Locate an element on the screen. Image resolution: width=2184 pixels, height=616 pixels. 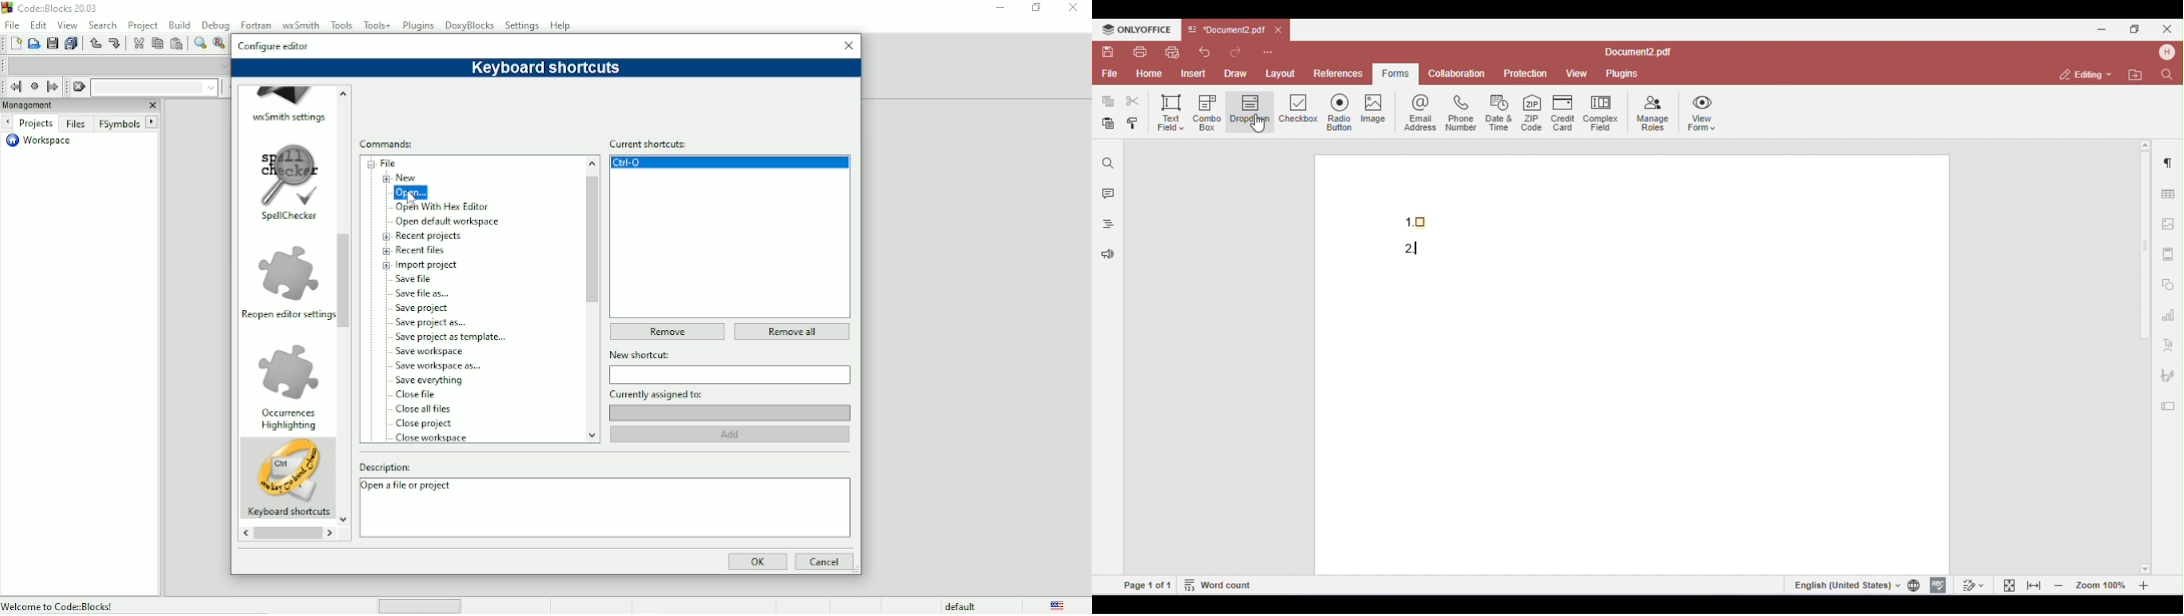
Spellchecker is located at coordinates (286, 218).